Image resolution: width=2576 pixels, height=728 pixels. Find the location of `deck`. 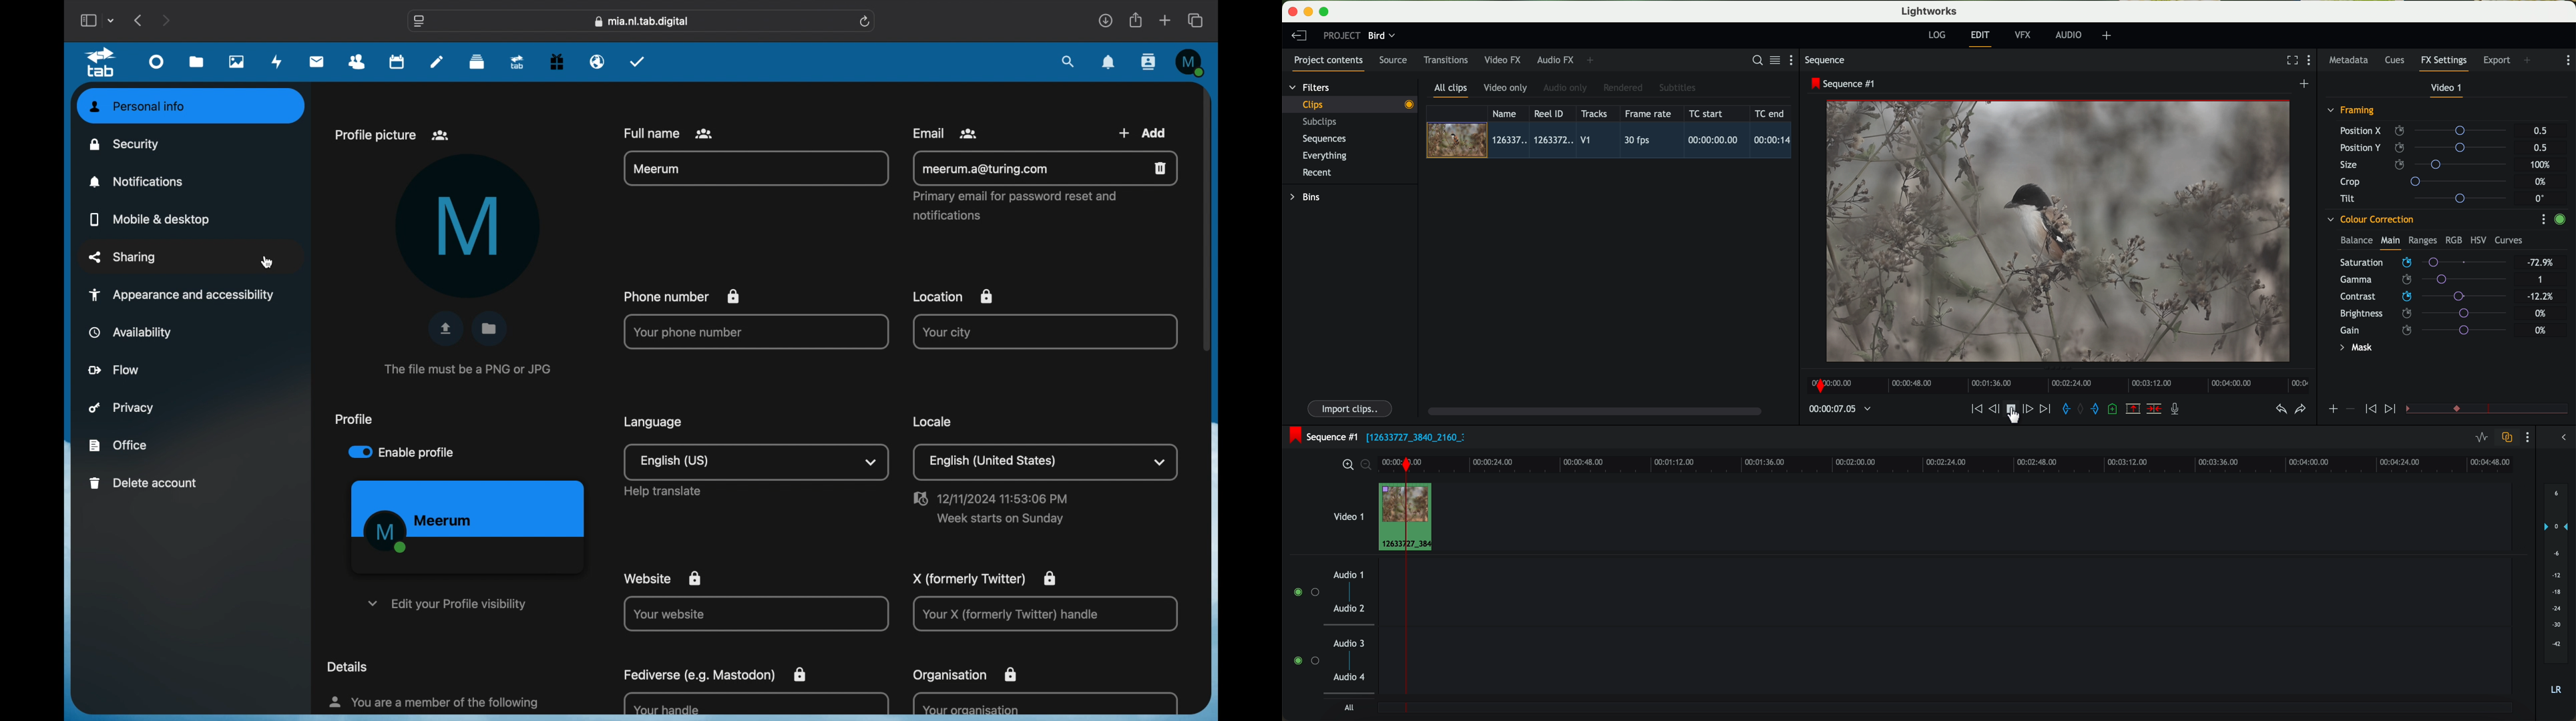

deck is located at coordinates (477, 62).